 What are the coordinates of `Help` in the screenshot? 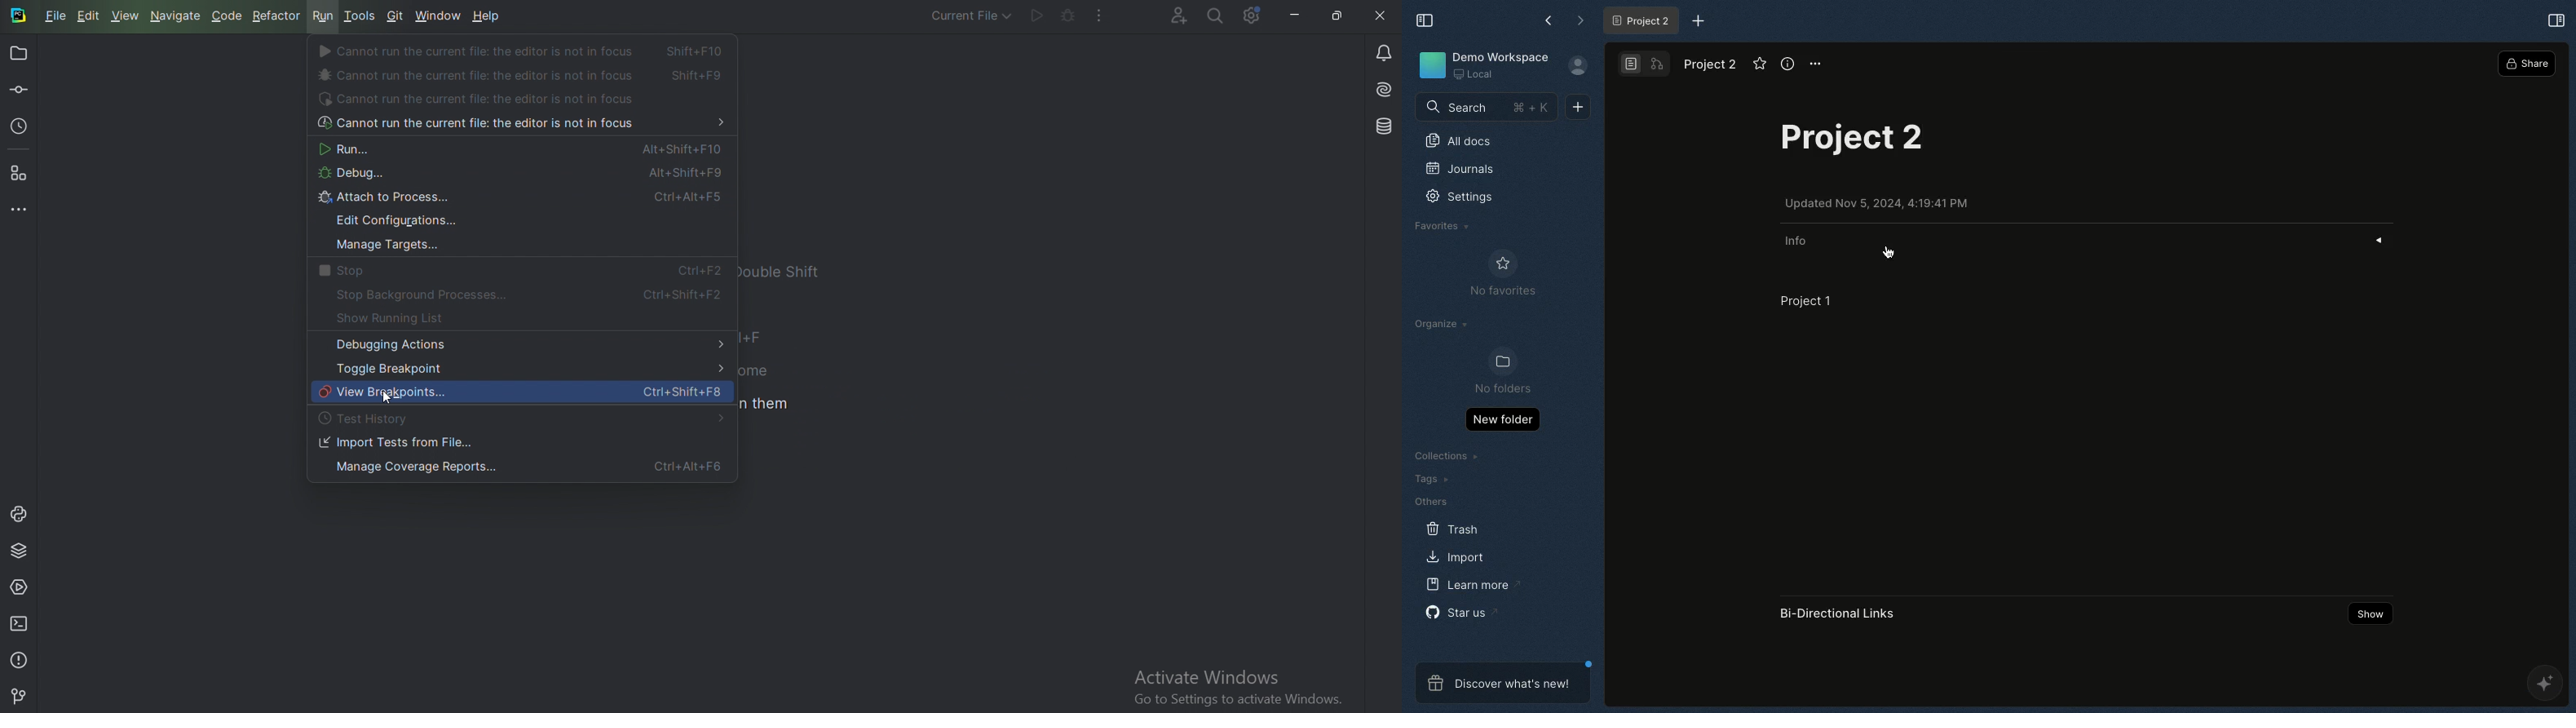 It's located at (488, 18).